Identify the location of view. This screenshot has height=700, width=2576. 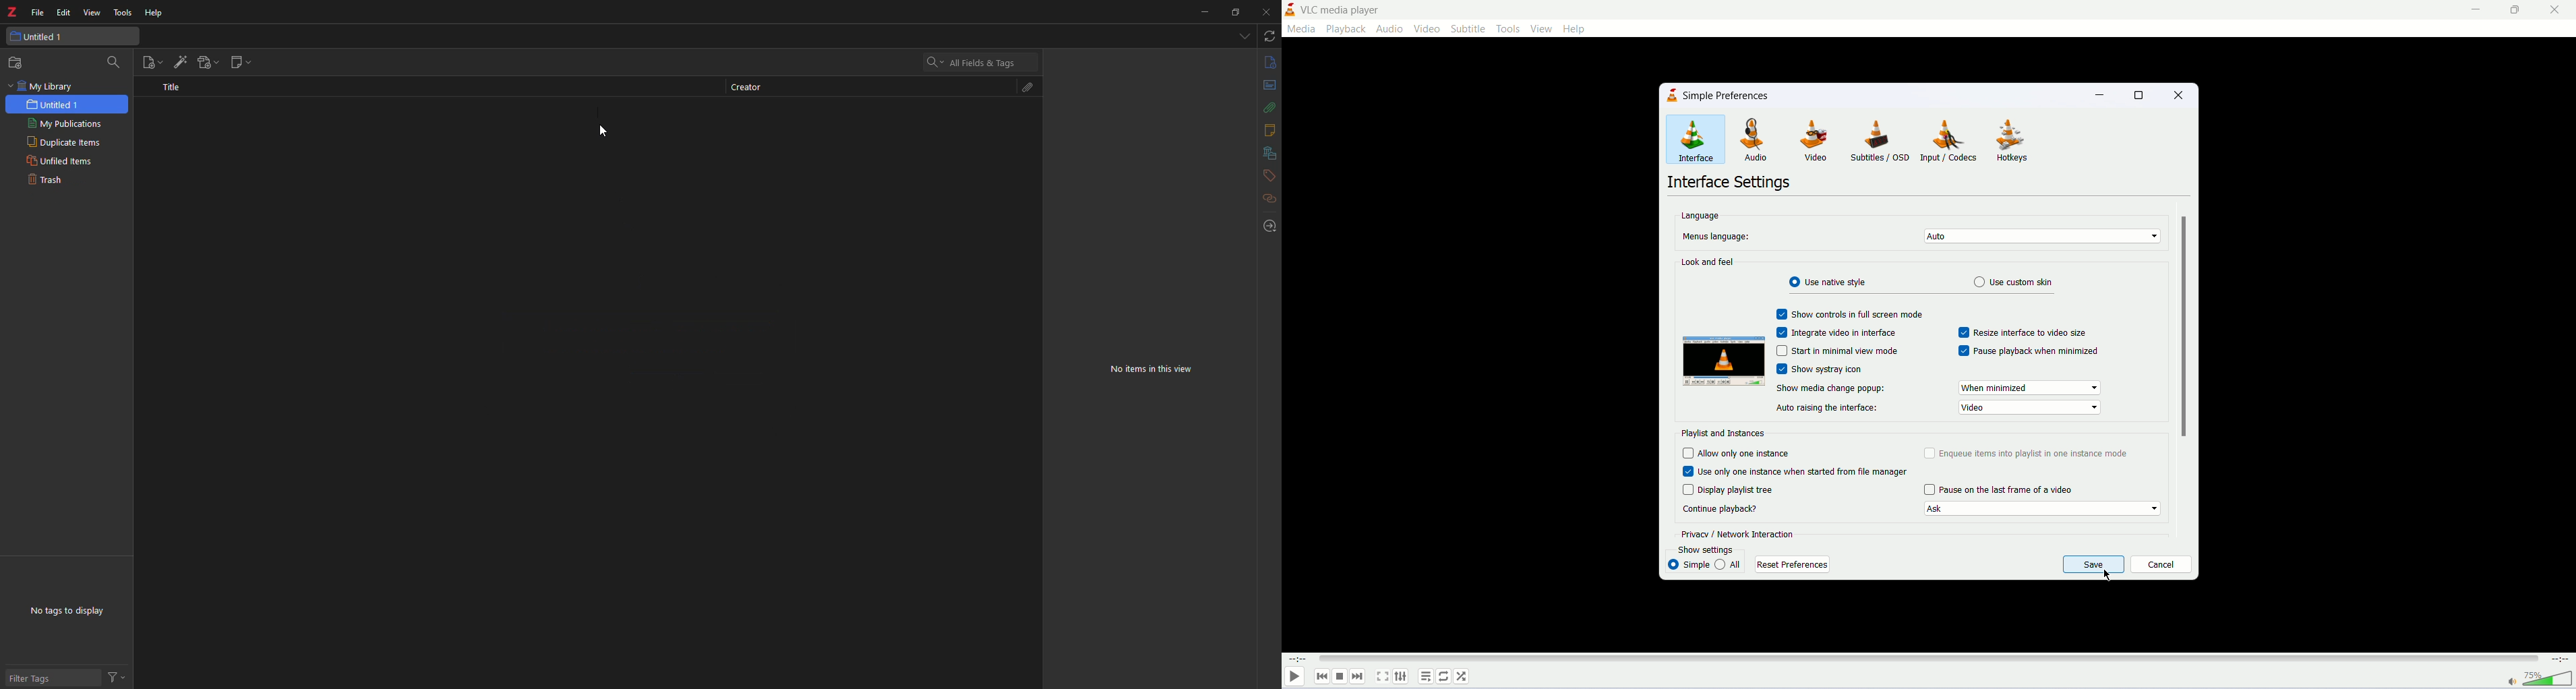
(92, 13).